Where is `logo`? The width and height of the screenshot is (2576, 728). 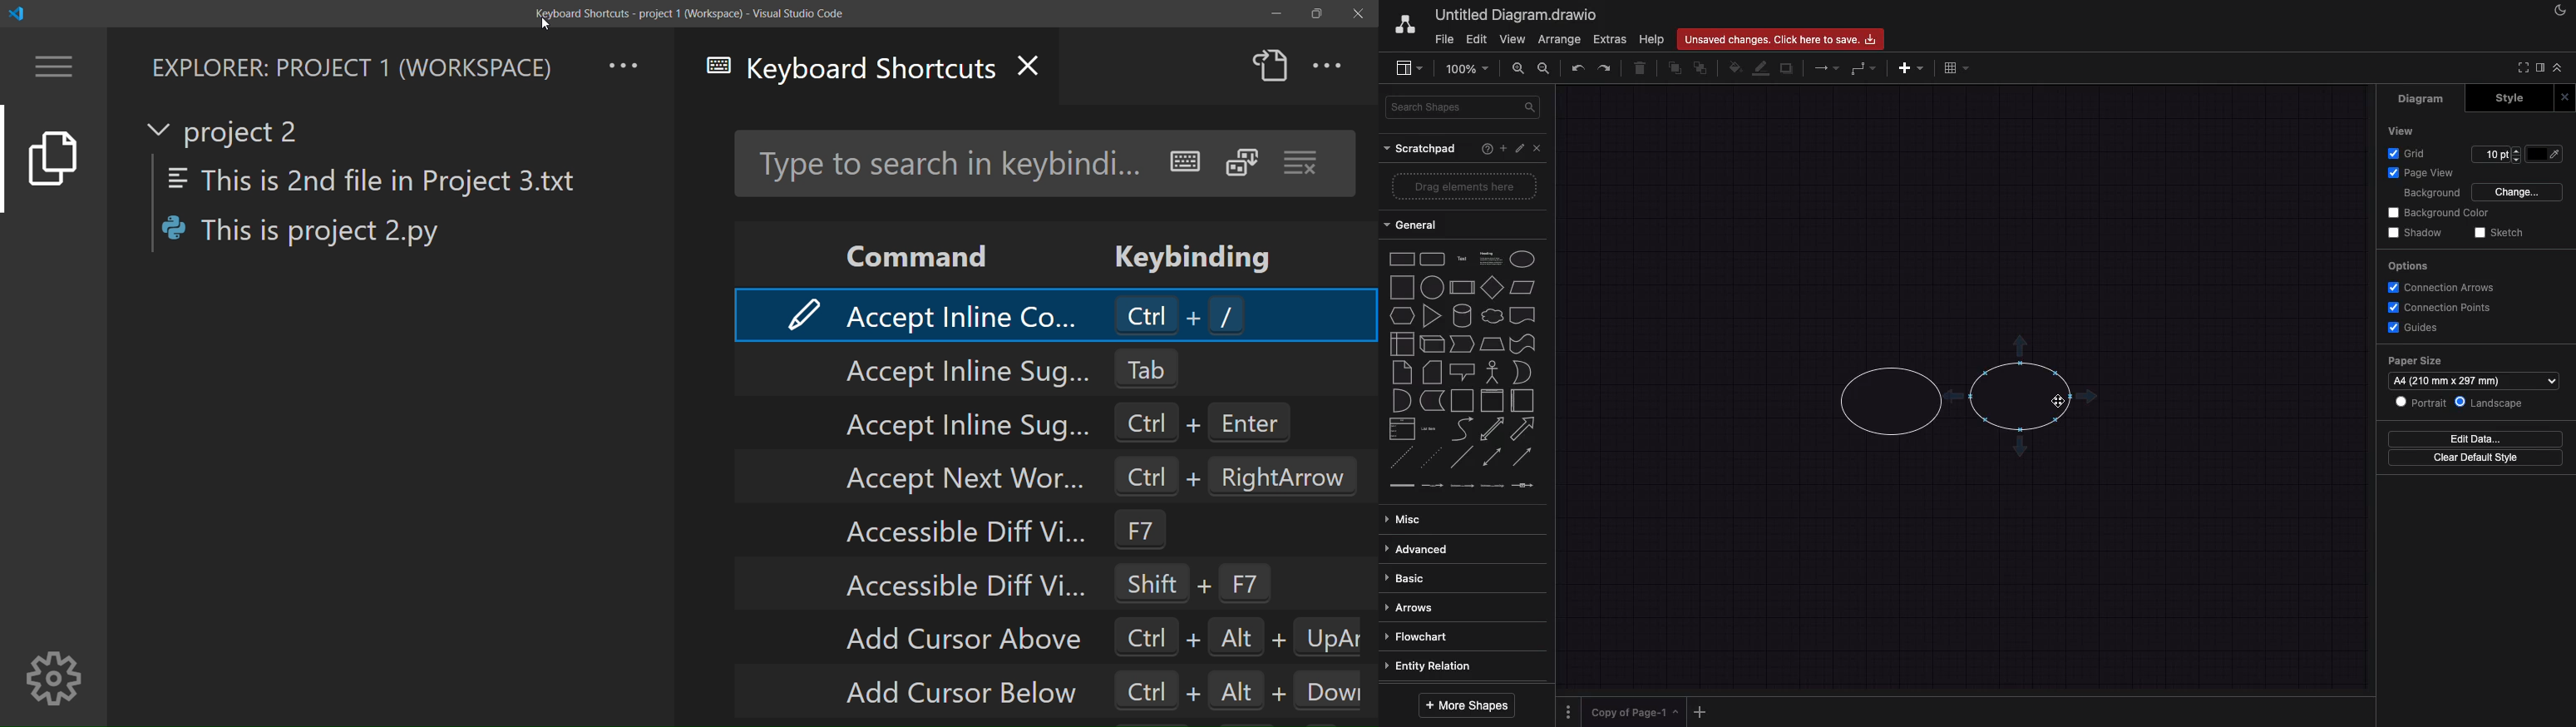
logo is located at coordinates (20, 13).